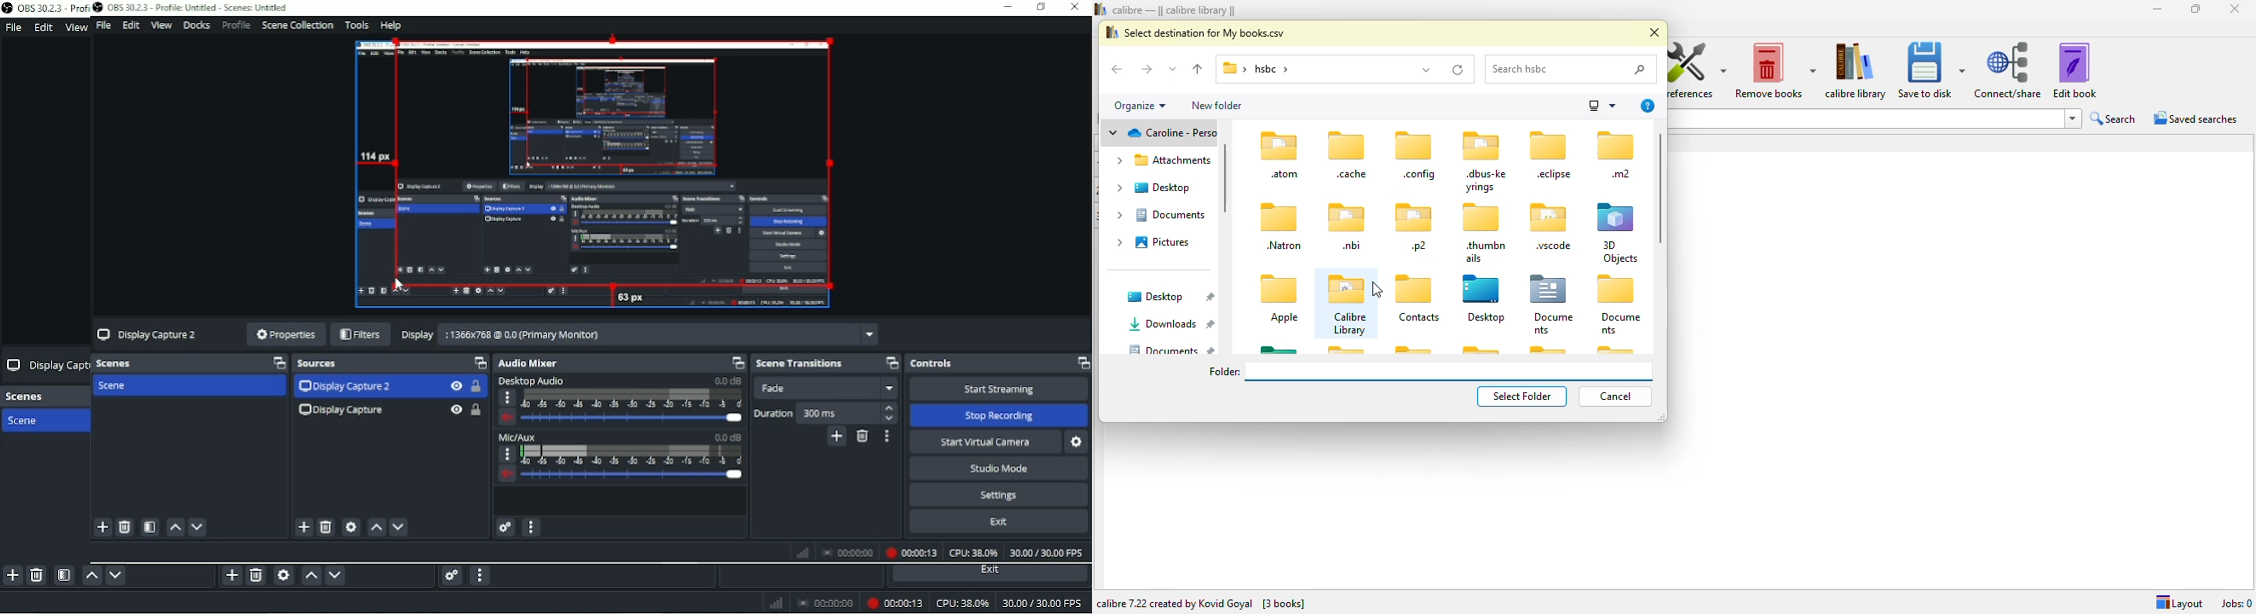 The height and width of the screenshot is (616, 2268). Describe the element at coordinates (285, 332) in the screenshot. I see `Properties` at that location.